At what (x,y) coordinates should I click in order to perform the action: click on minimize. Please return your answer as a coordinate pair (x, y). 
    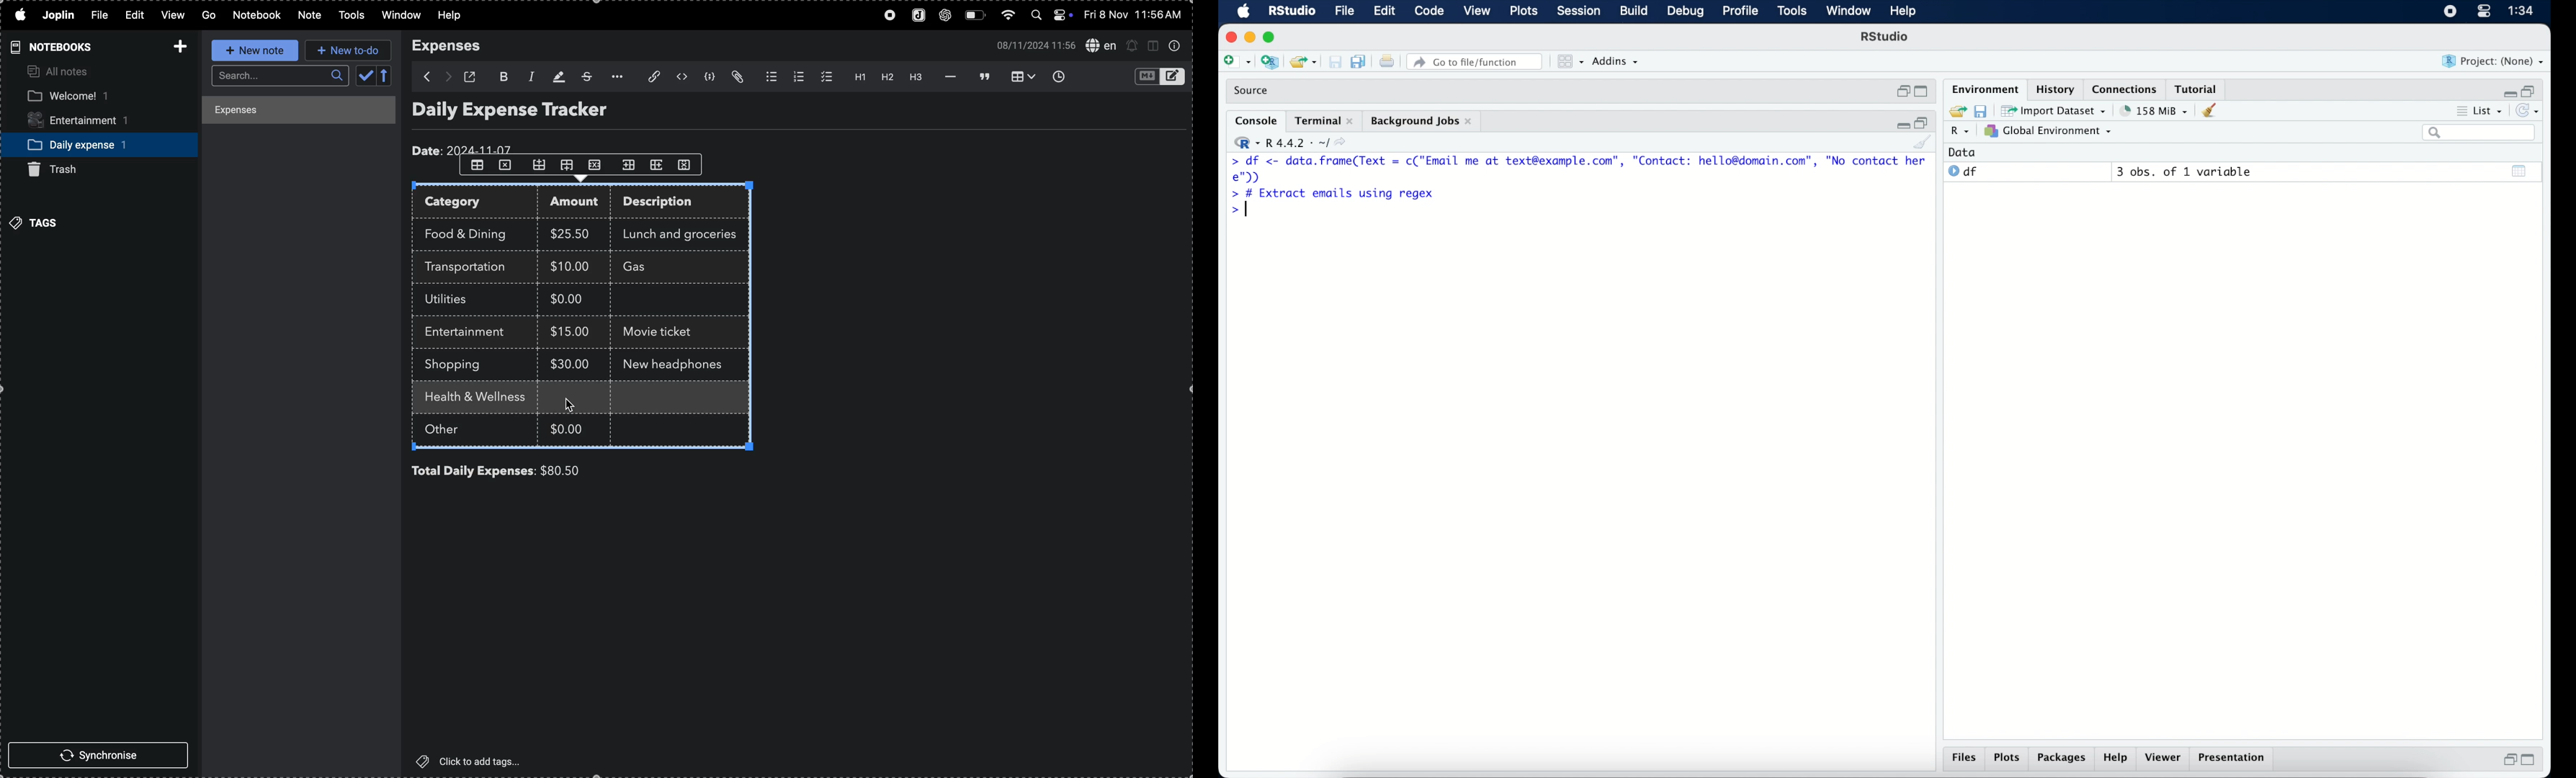
    Looking at the image, I should click on (2510, 91).